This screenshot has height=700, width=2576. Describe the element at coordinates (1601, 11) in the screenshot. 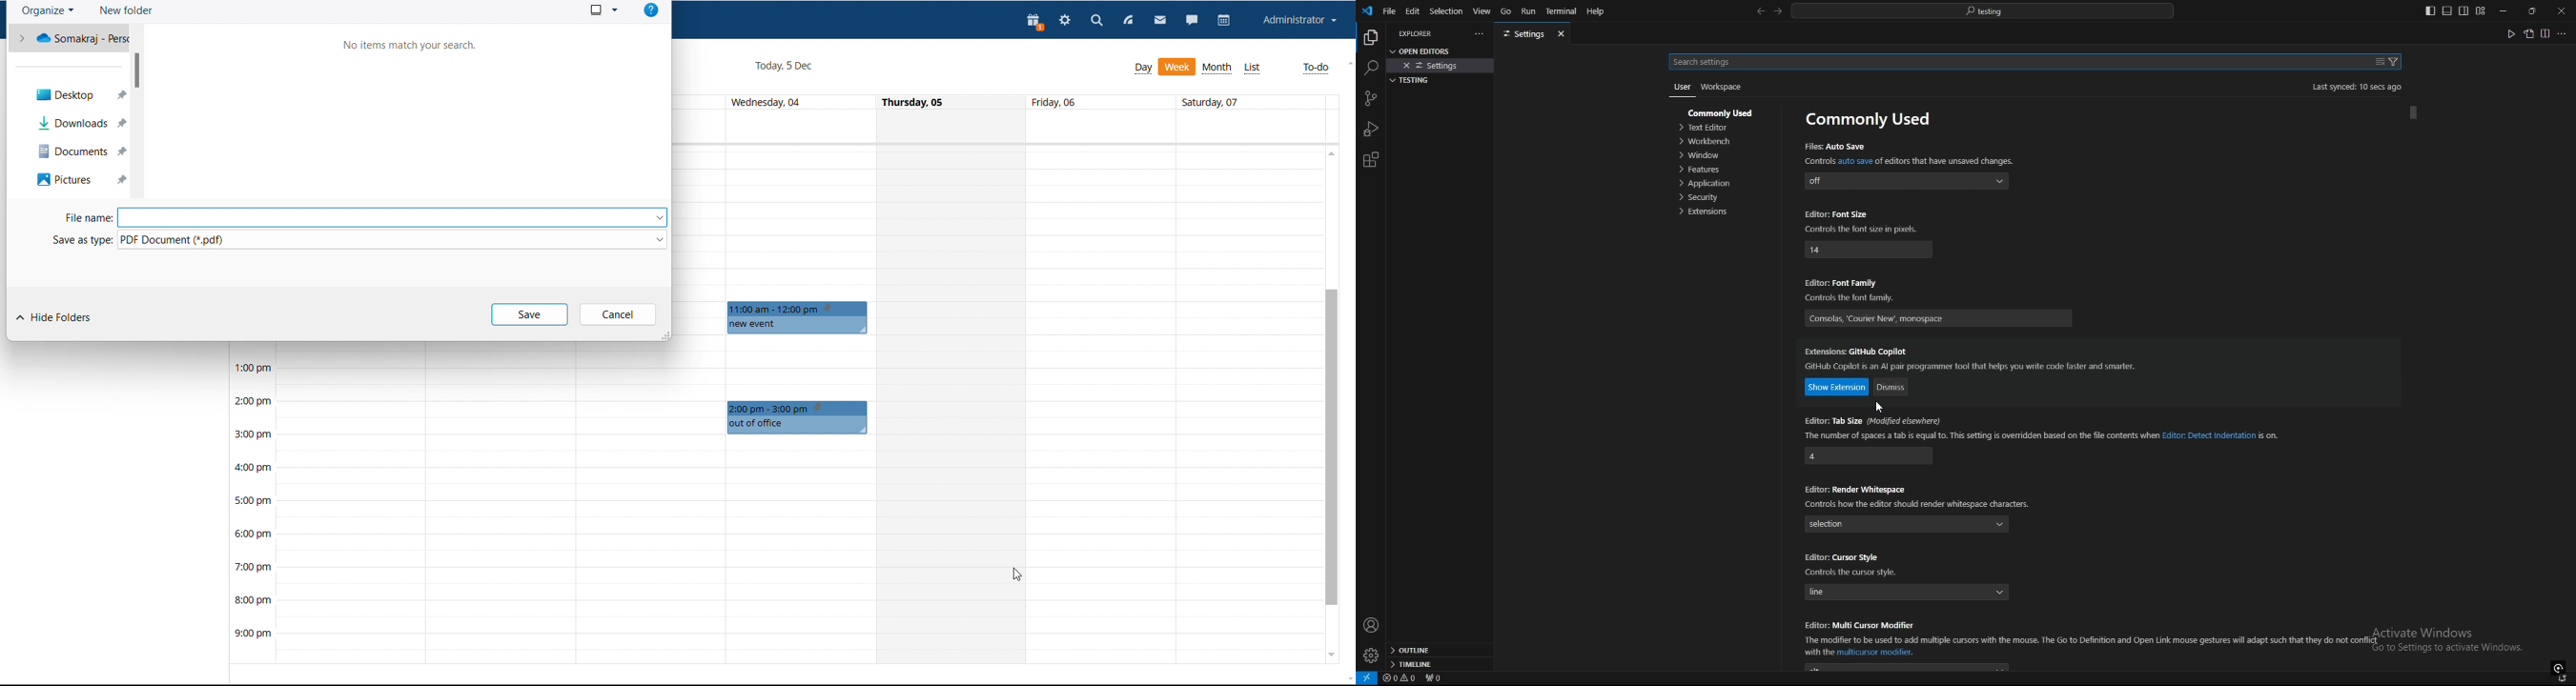

I see `help` at that location.